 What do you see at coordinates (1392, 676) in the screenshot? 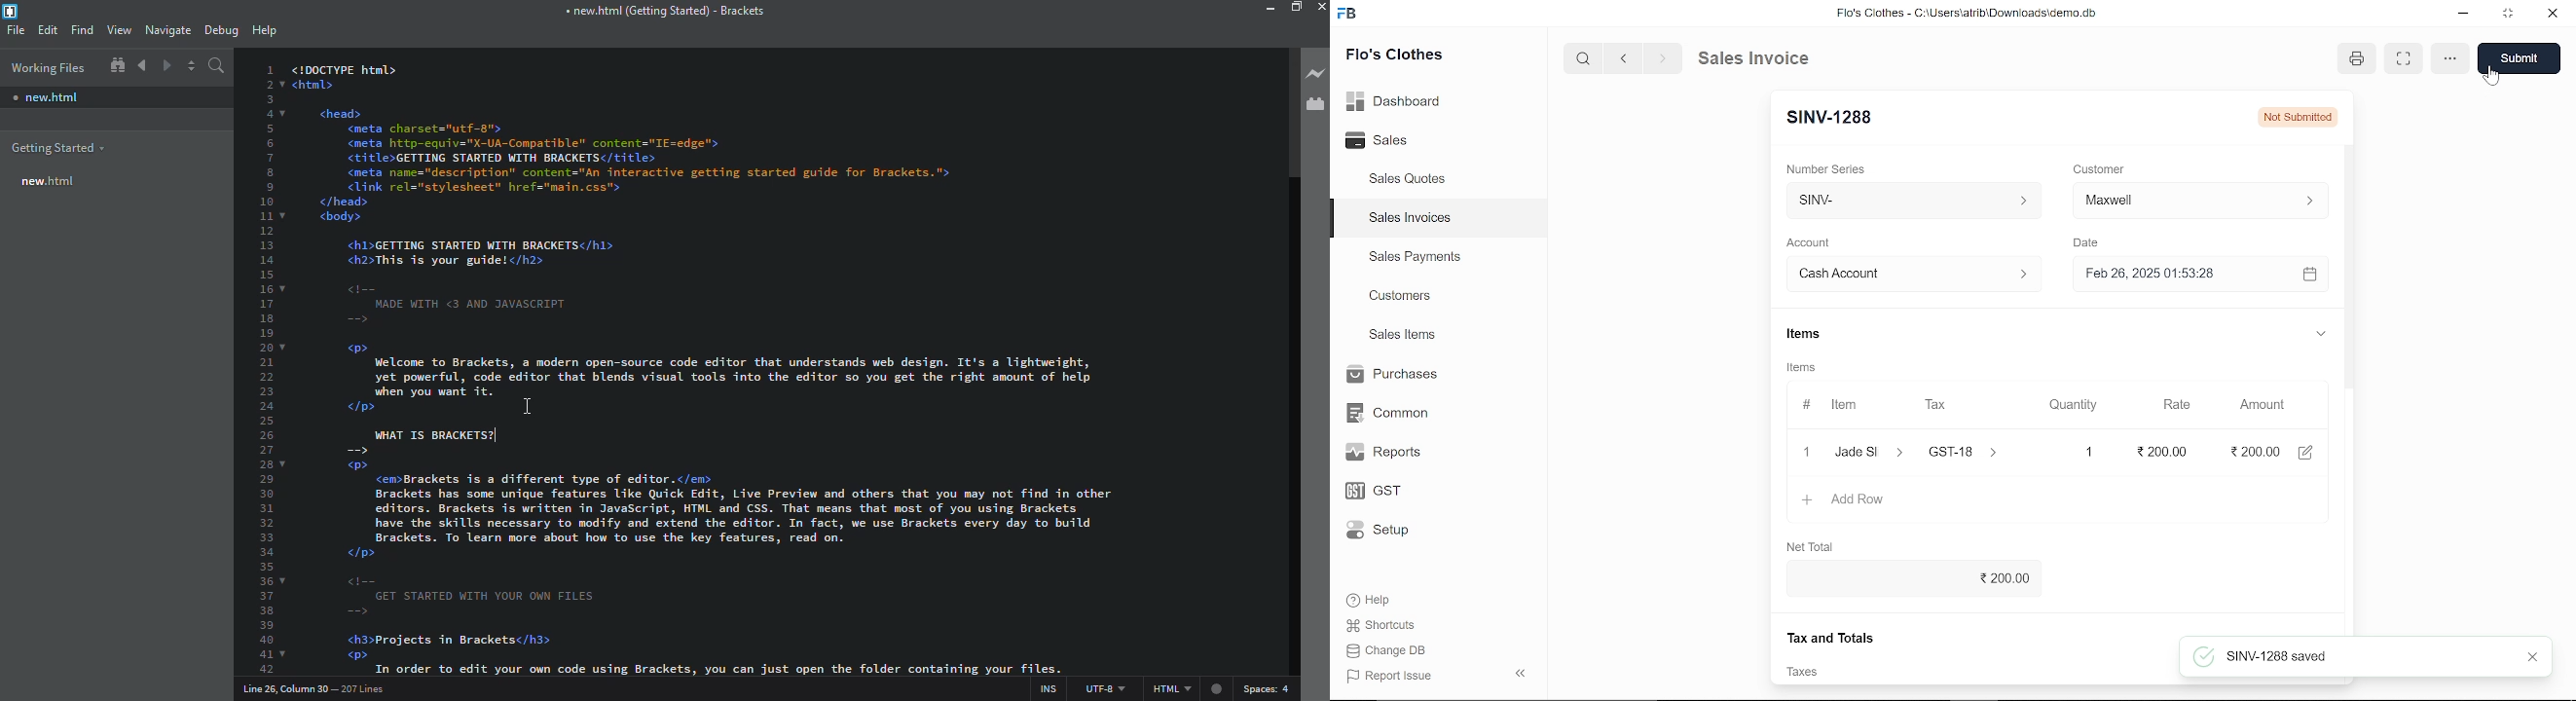
I see `| Report Issue:` at bounding box center [1392, 676].